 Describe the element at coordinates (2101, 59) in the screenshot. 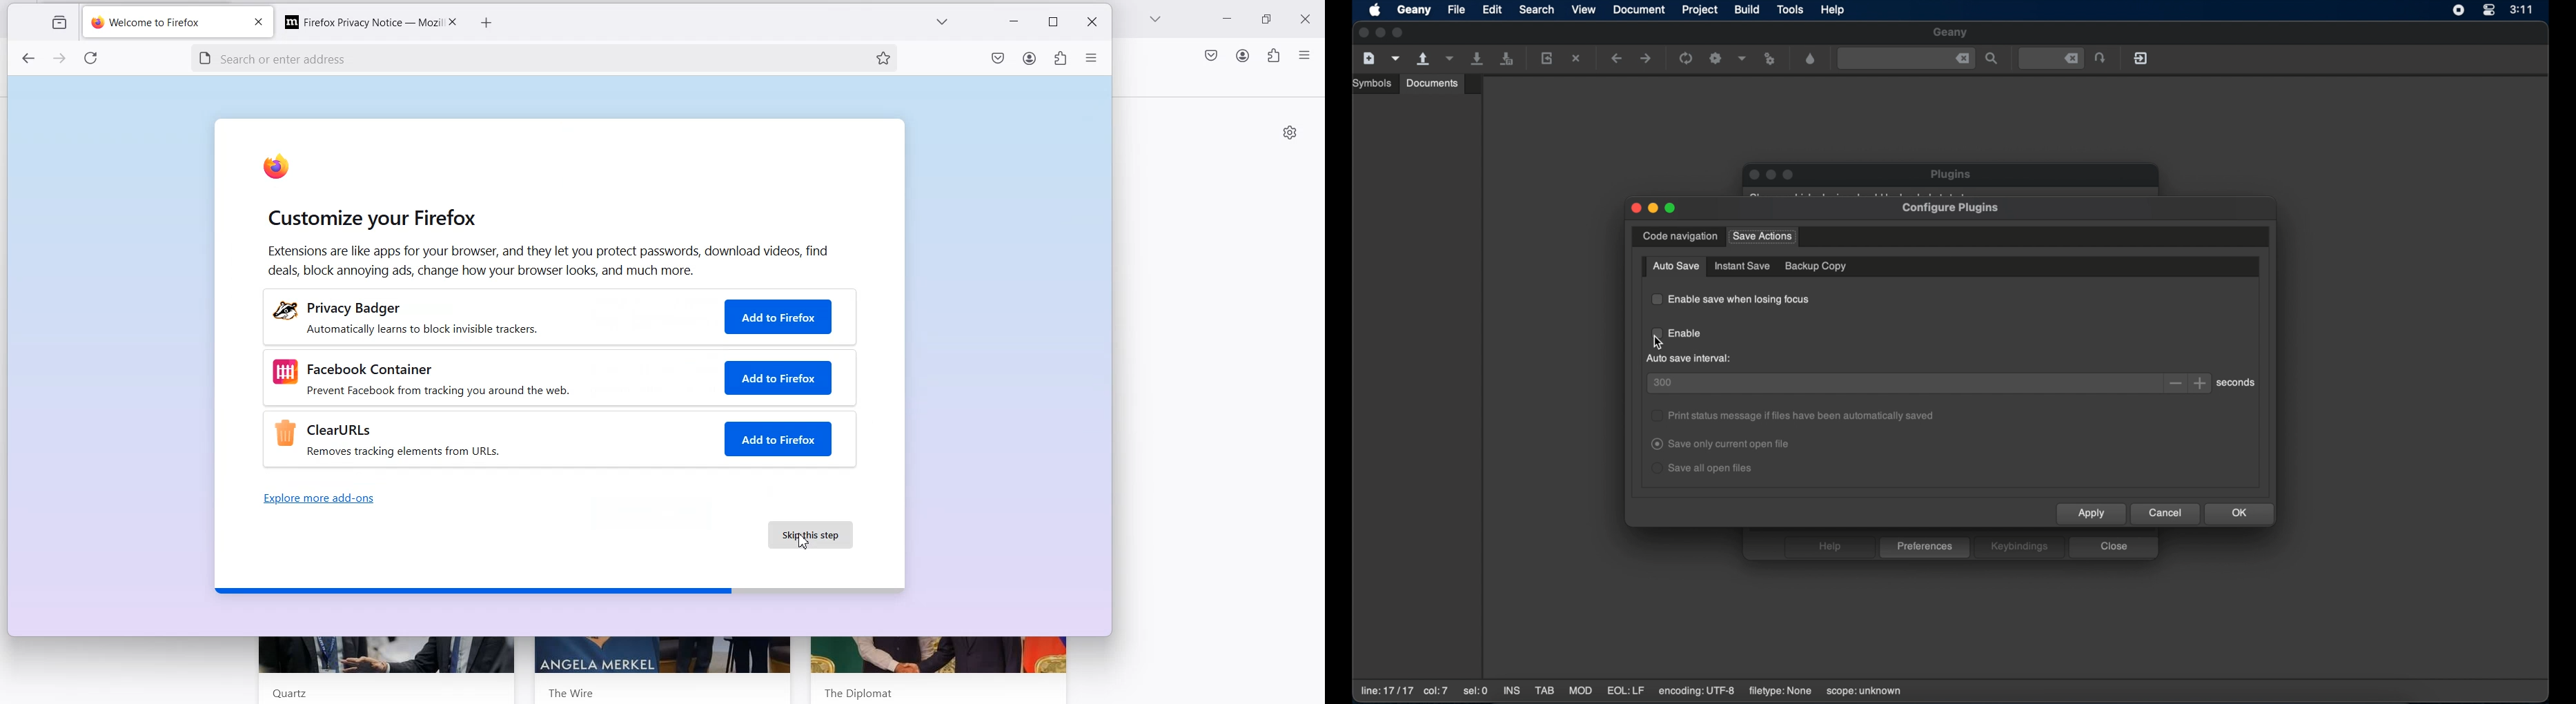

I see `jump to the entered file` at that location.